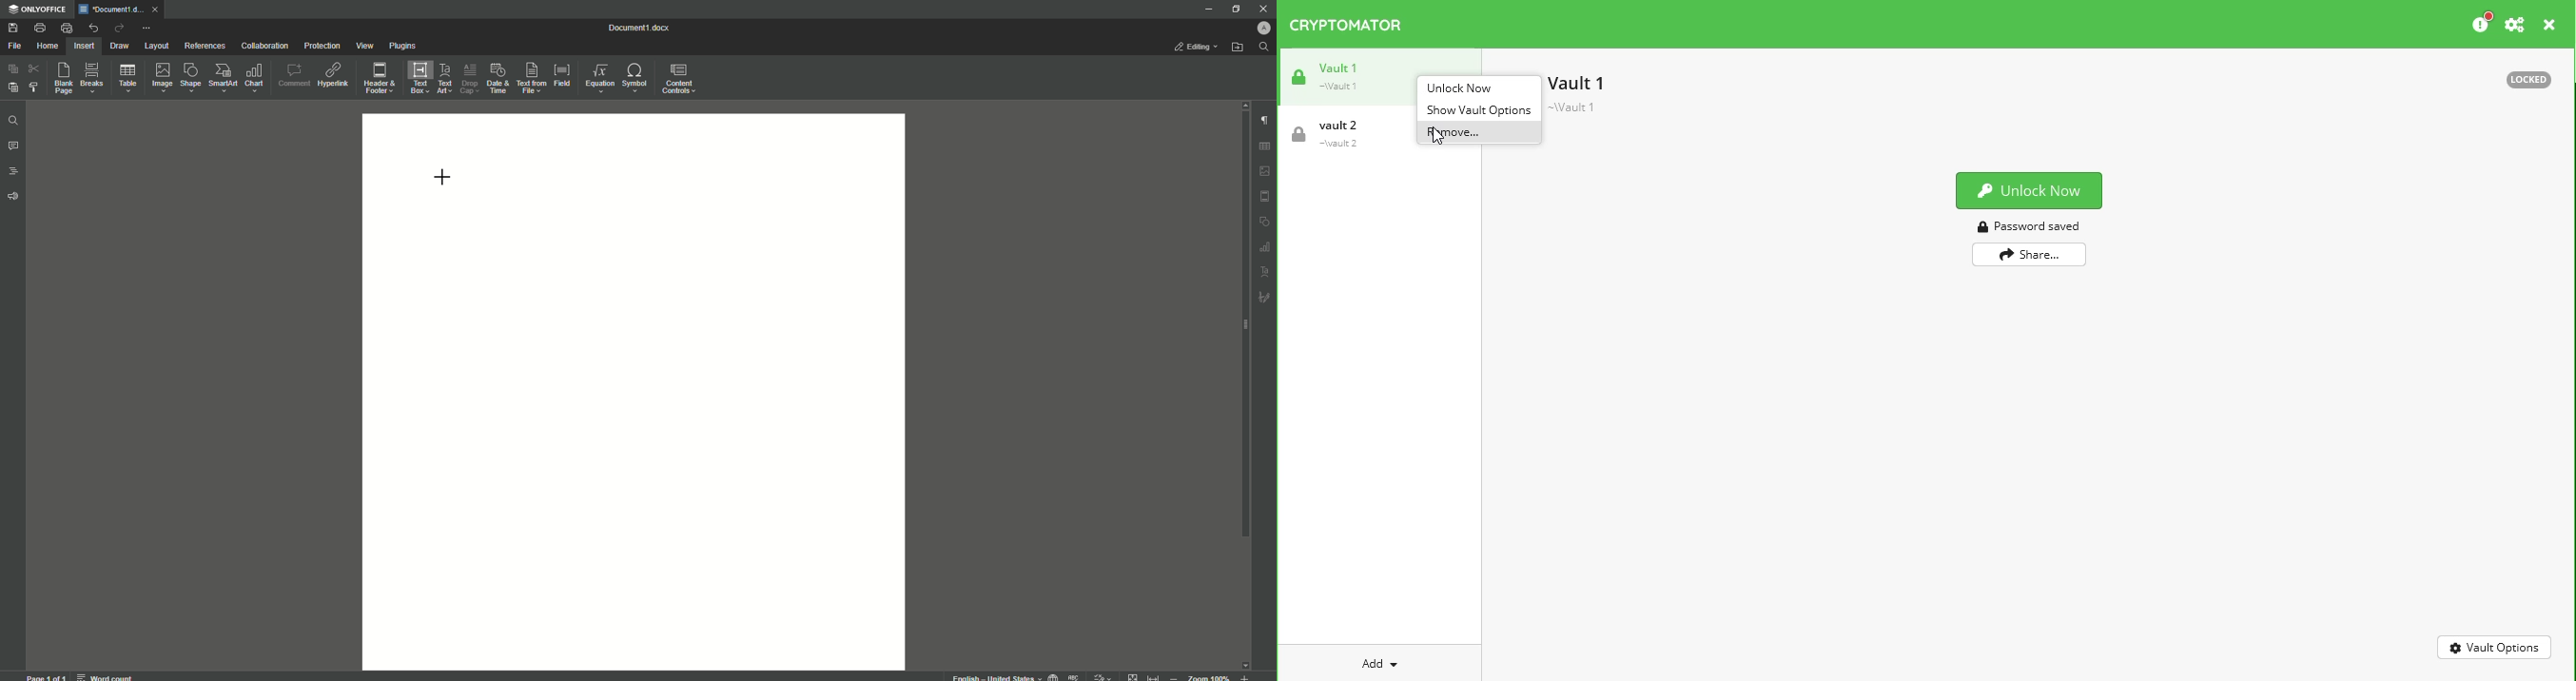 The image size is (2576, 700). What do you see at coordinates (1264, 47) in the screenshot?
I see `Search` at bounding box center [1264, 47].